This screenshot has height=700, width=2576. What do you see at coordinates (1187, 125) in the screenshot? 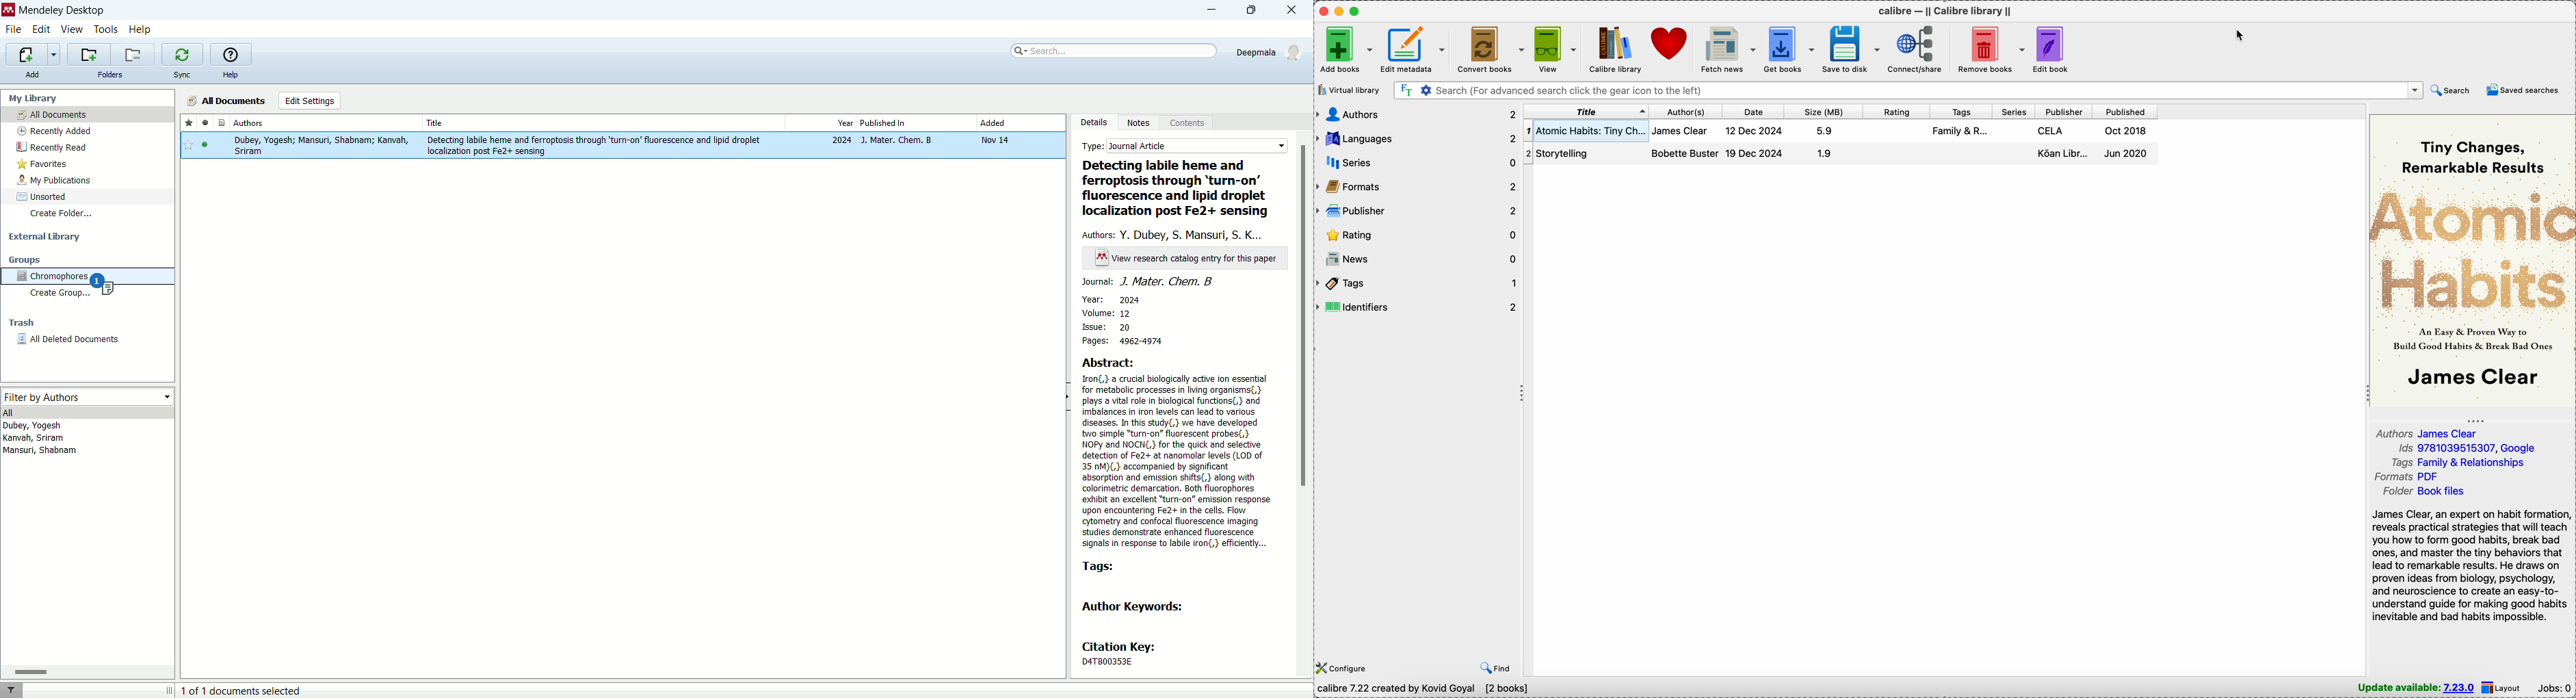
I see `content` at bounding box center [1187, 125].